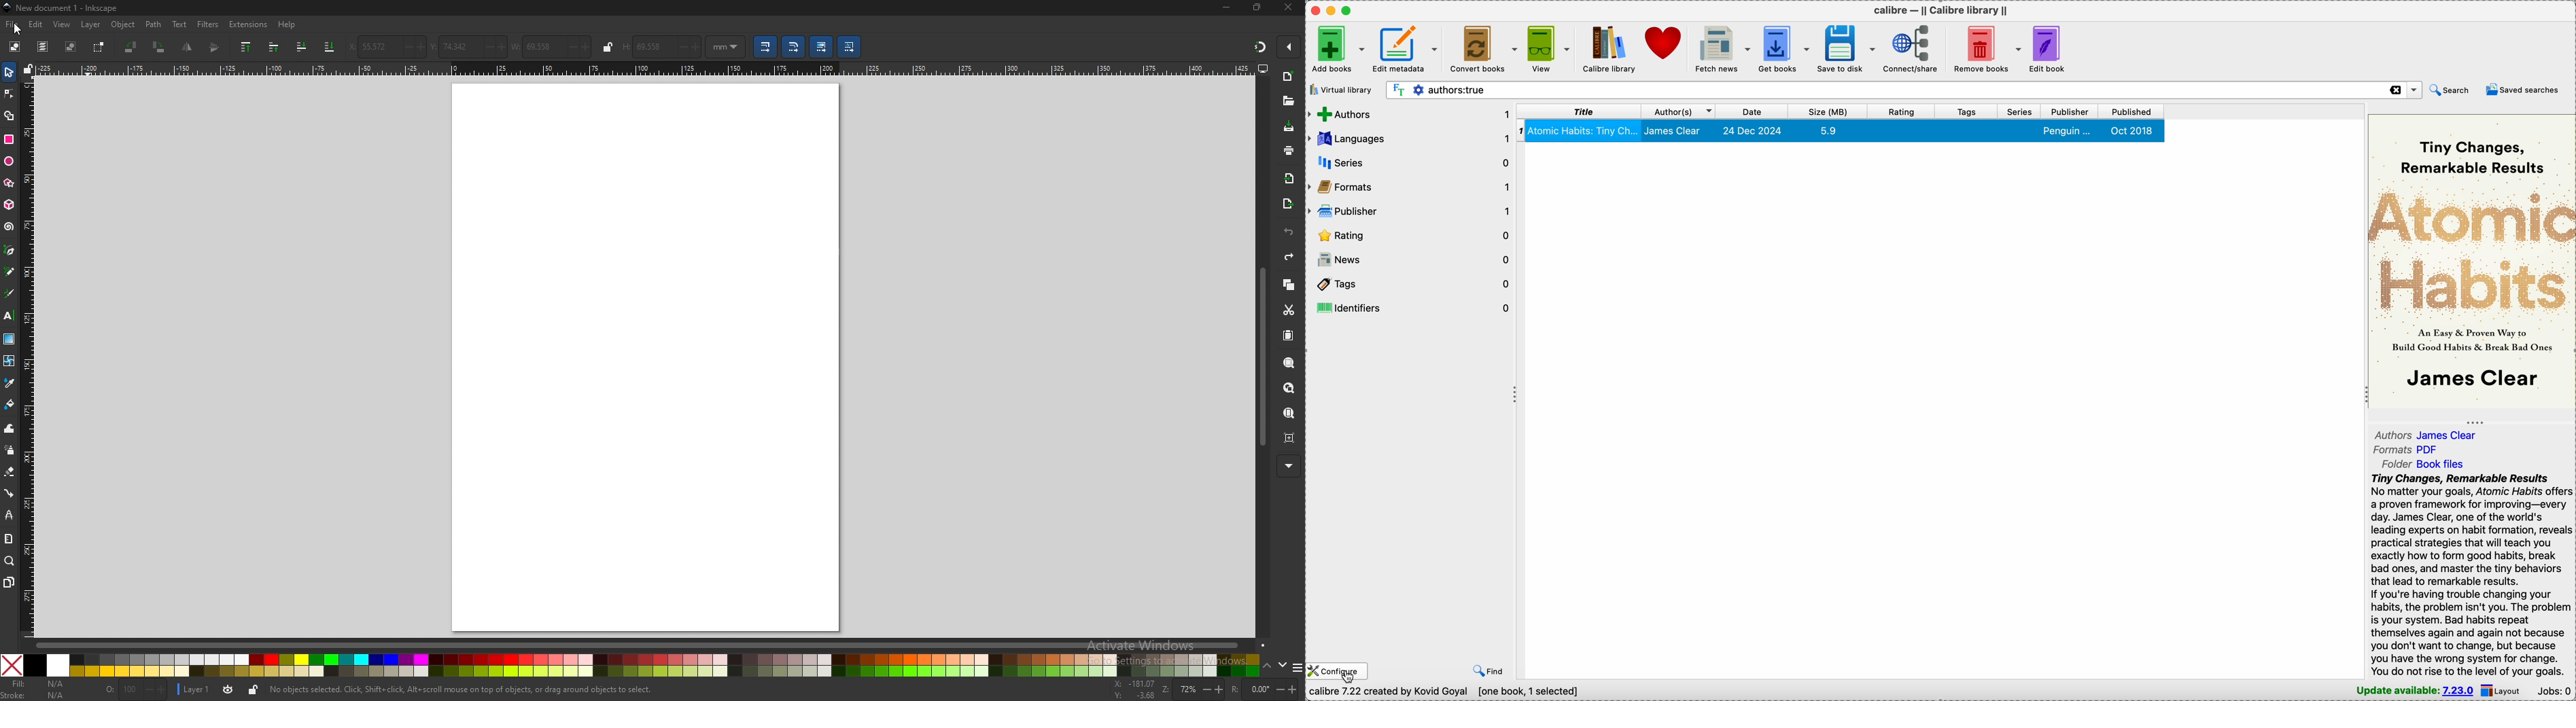  Describe the element at coordinates (1263, 69) in the screenshot. I see `display options` at that location.